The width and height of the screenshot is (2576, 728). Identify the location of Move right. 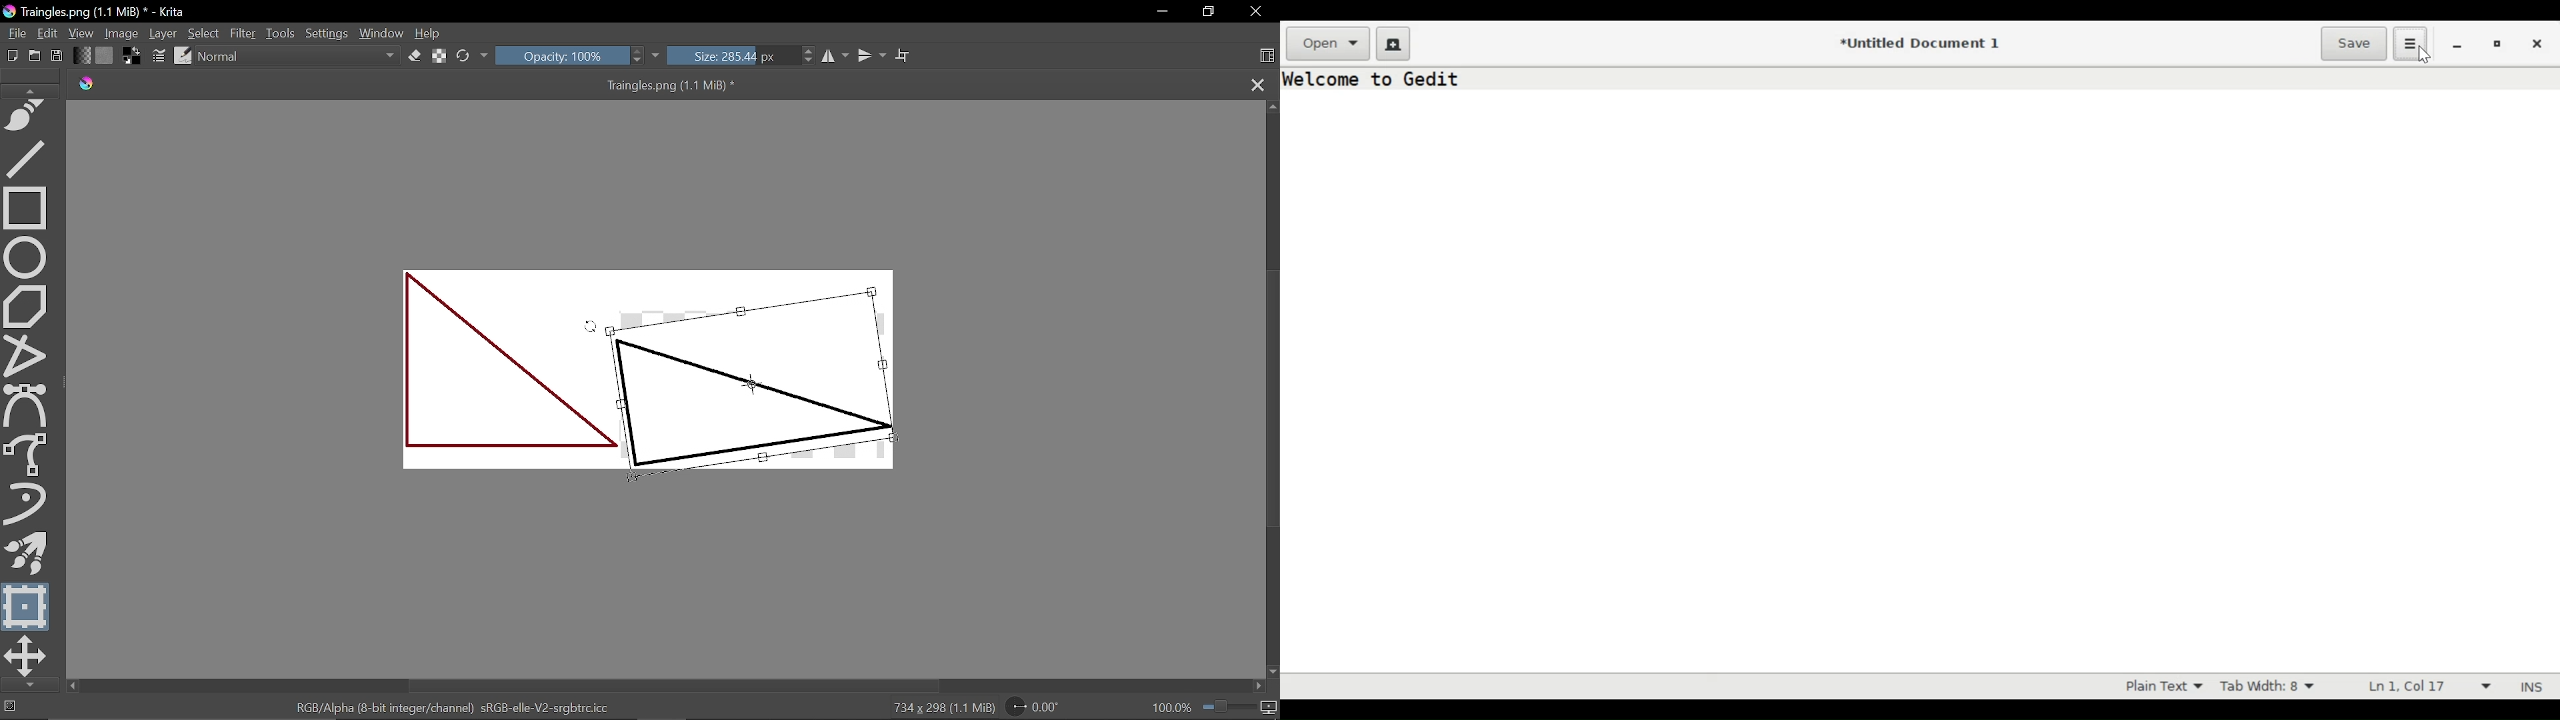
(1258, 687).